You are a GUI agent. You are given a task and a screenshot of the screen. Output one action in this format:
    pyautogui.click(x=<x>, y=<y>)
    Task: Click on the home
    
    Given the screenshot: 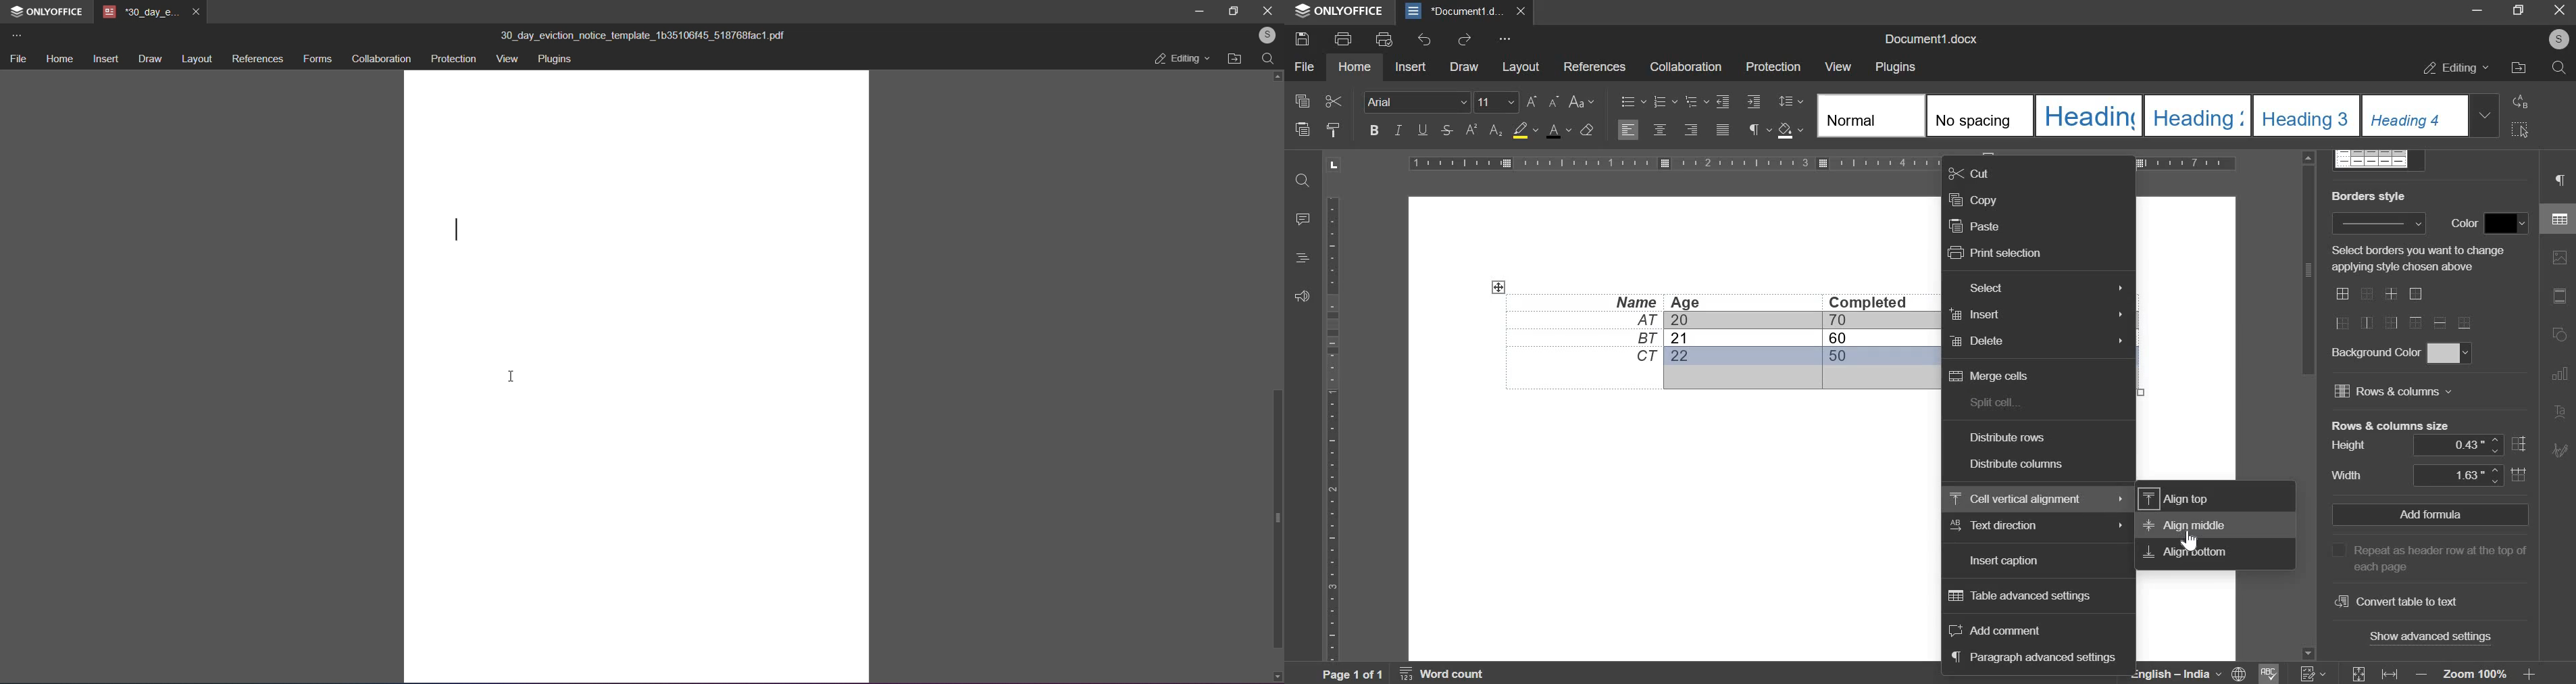 What is the action you would take?
    pyautogui.click(x=1354, y=66)
    